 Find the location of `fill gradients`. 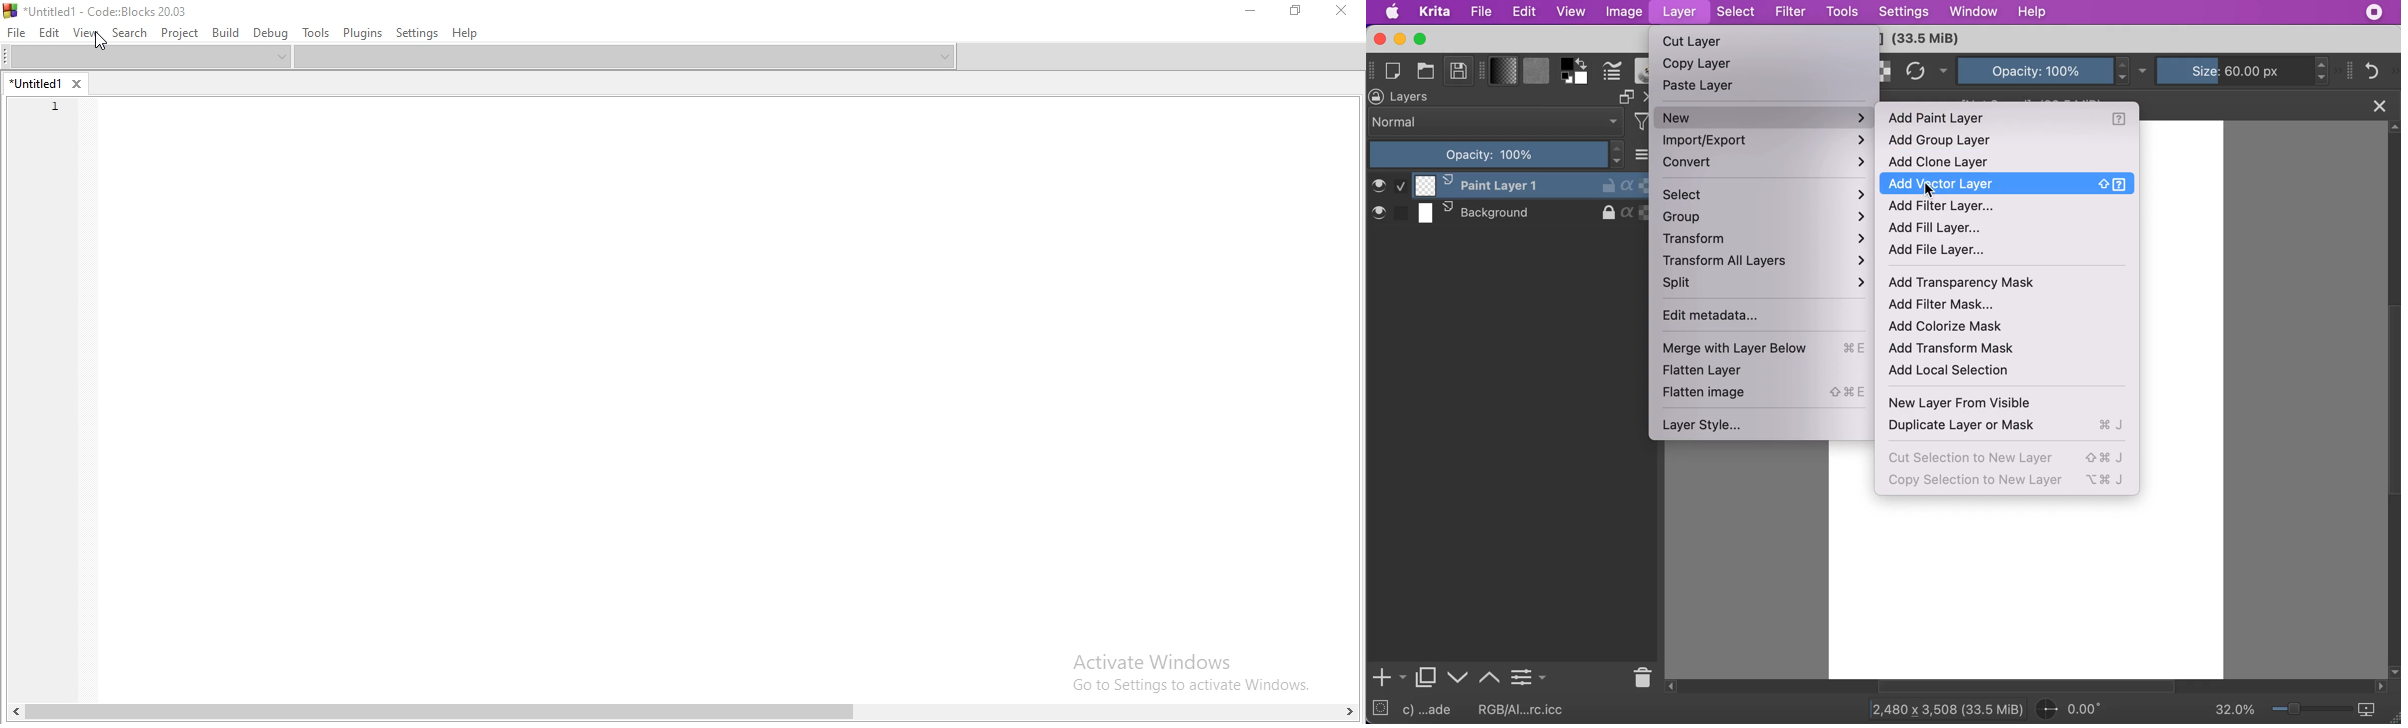

fill gradients is located at coordinates (1504, 72).